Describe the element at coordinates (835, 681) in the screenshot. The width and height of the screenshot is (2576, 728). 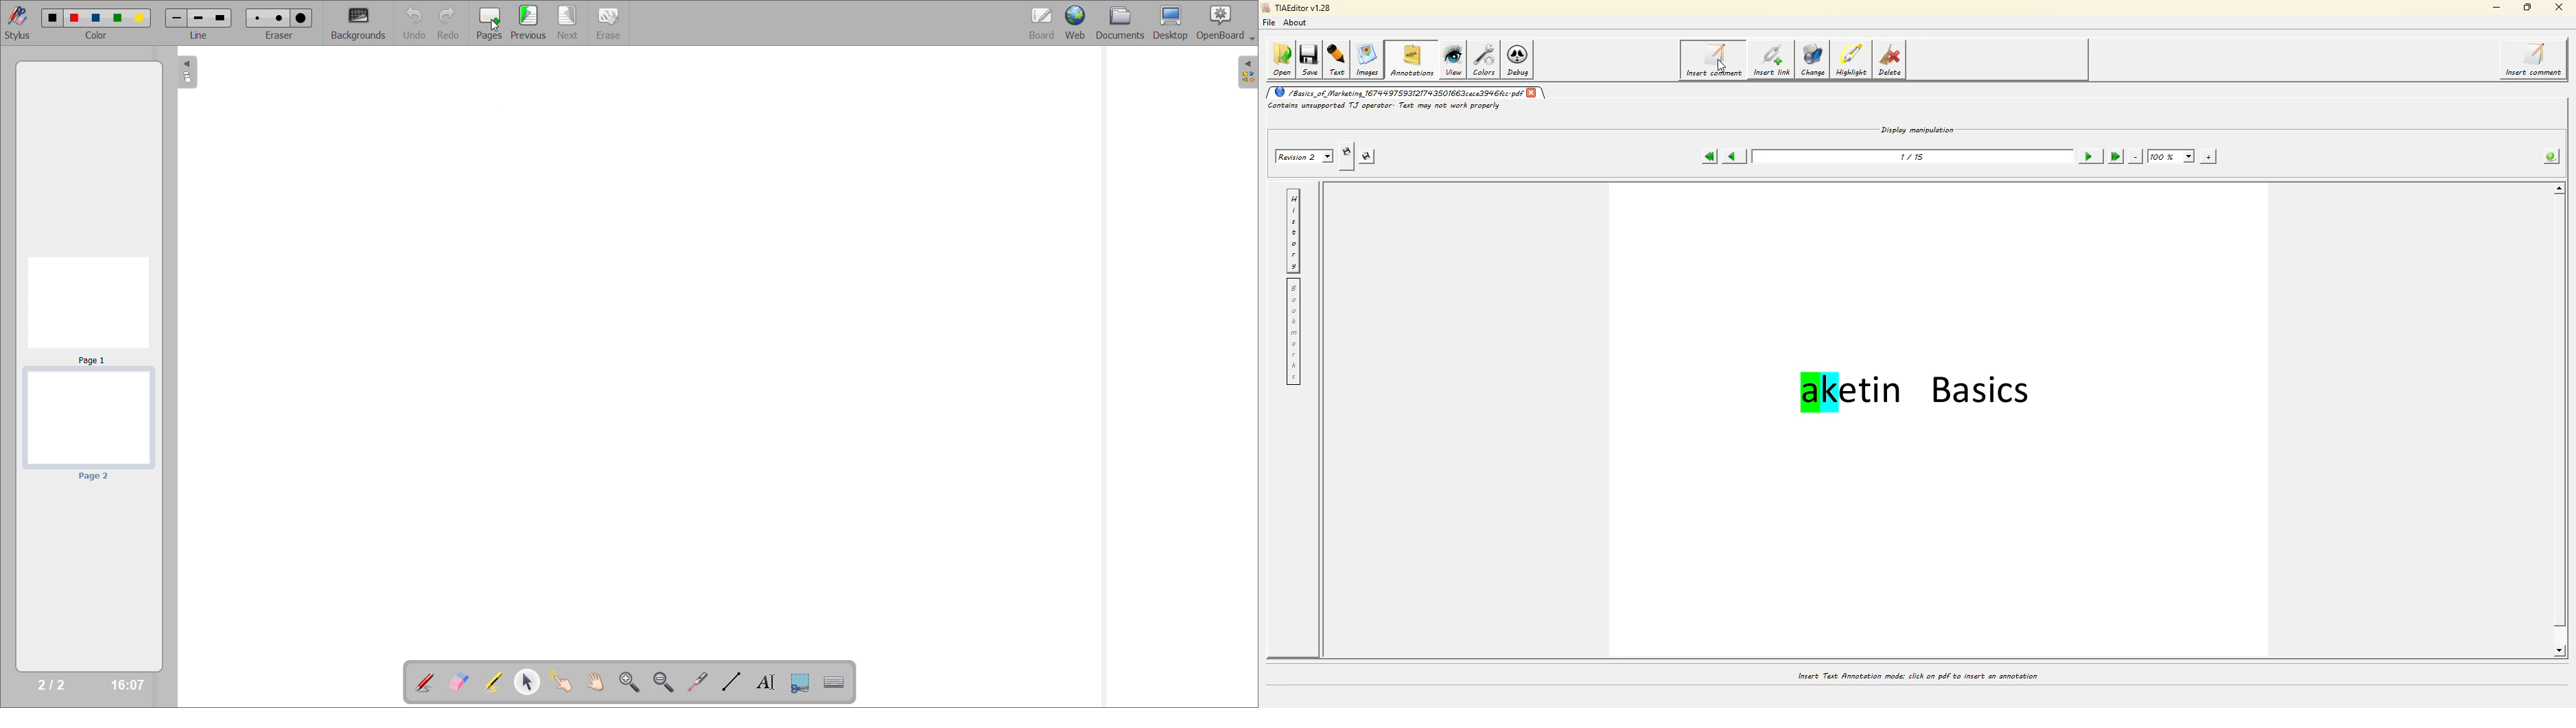
I see `virtual keyboard` at that location.